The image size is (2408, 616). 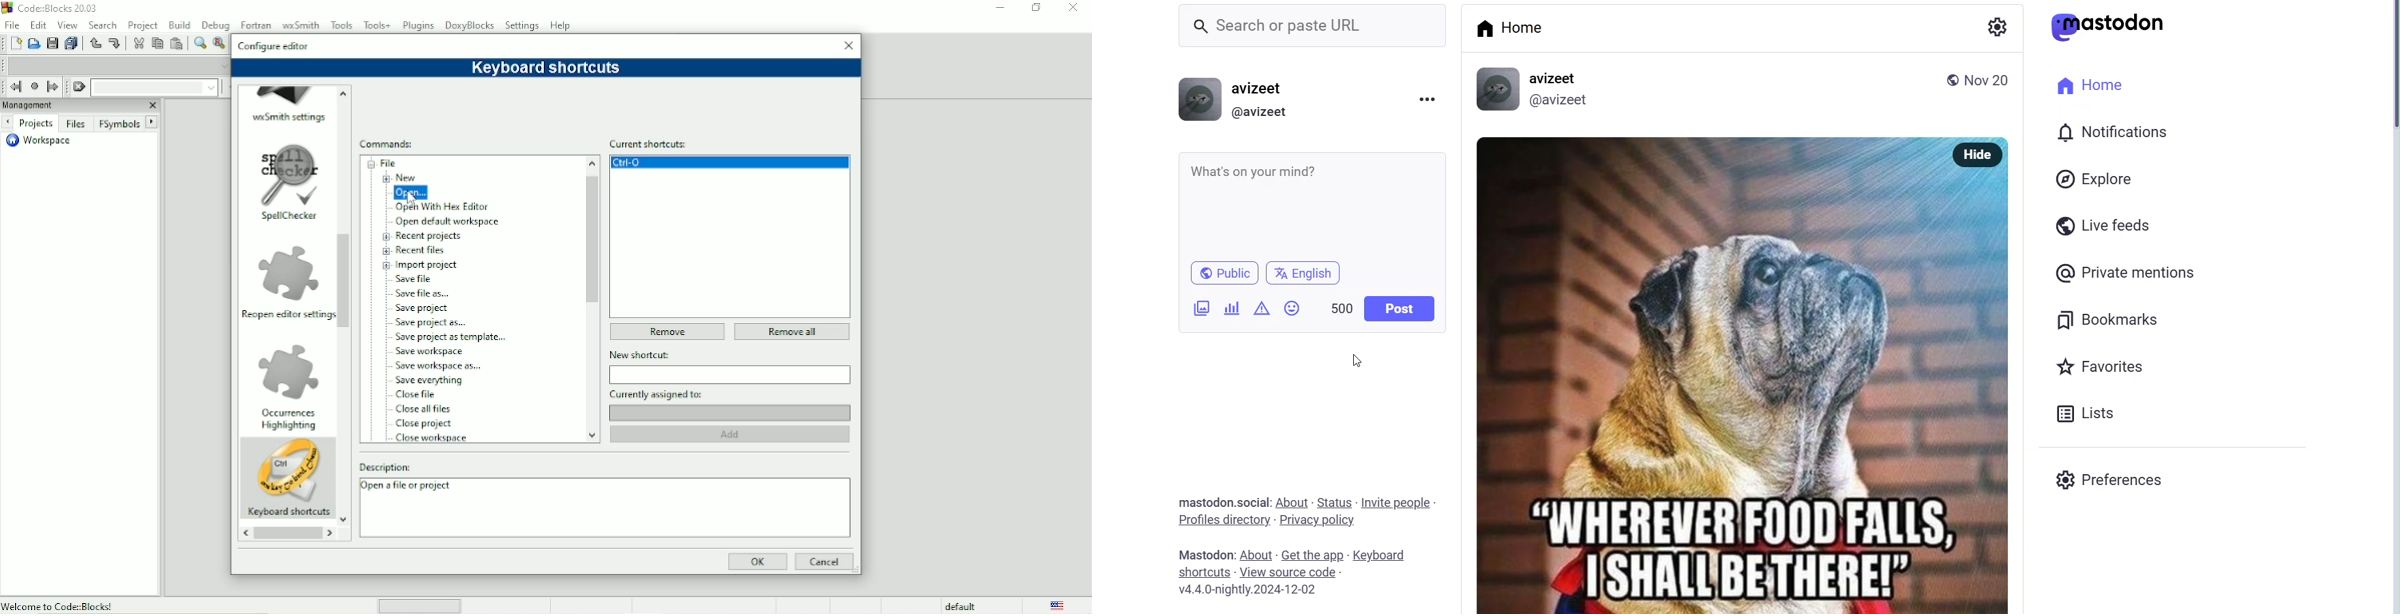 I want to click on Close all files, so click(x=424, y=409).